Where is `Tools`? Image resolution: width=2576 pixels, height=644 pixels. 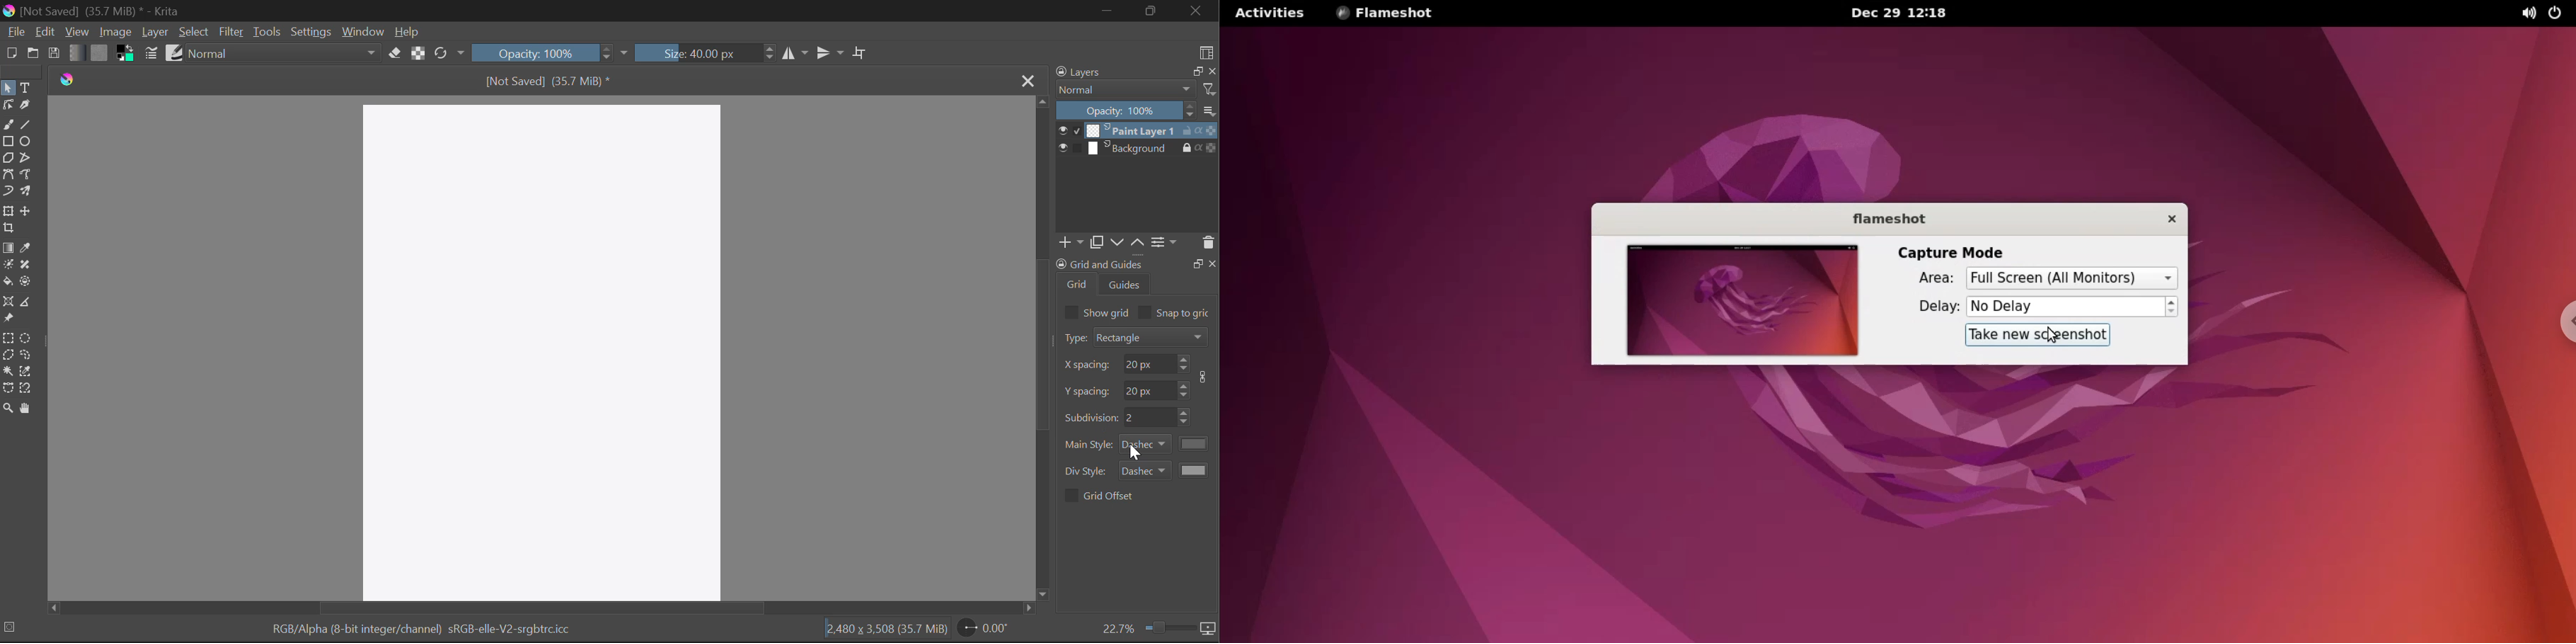 Tools is located at coordinates (266, 32).